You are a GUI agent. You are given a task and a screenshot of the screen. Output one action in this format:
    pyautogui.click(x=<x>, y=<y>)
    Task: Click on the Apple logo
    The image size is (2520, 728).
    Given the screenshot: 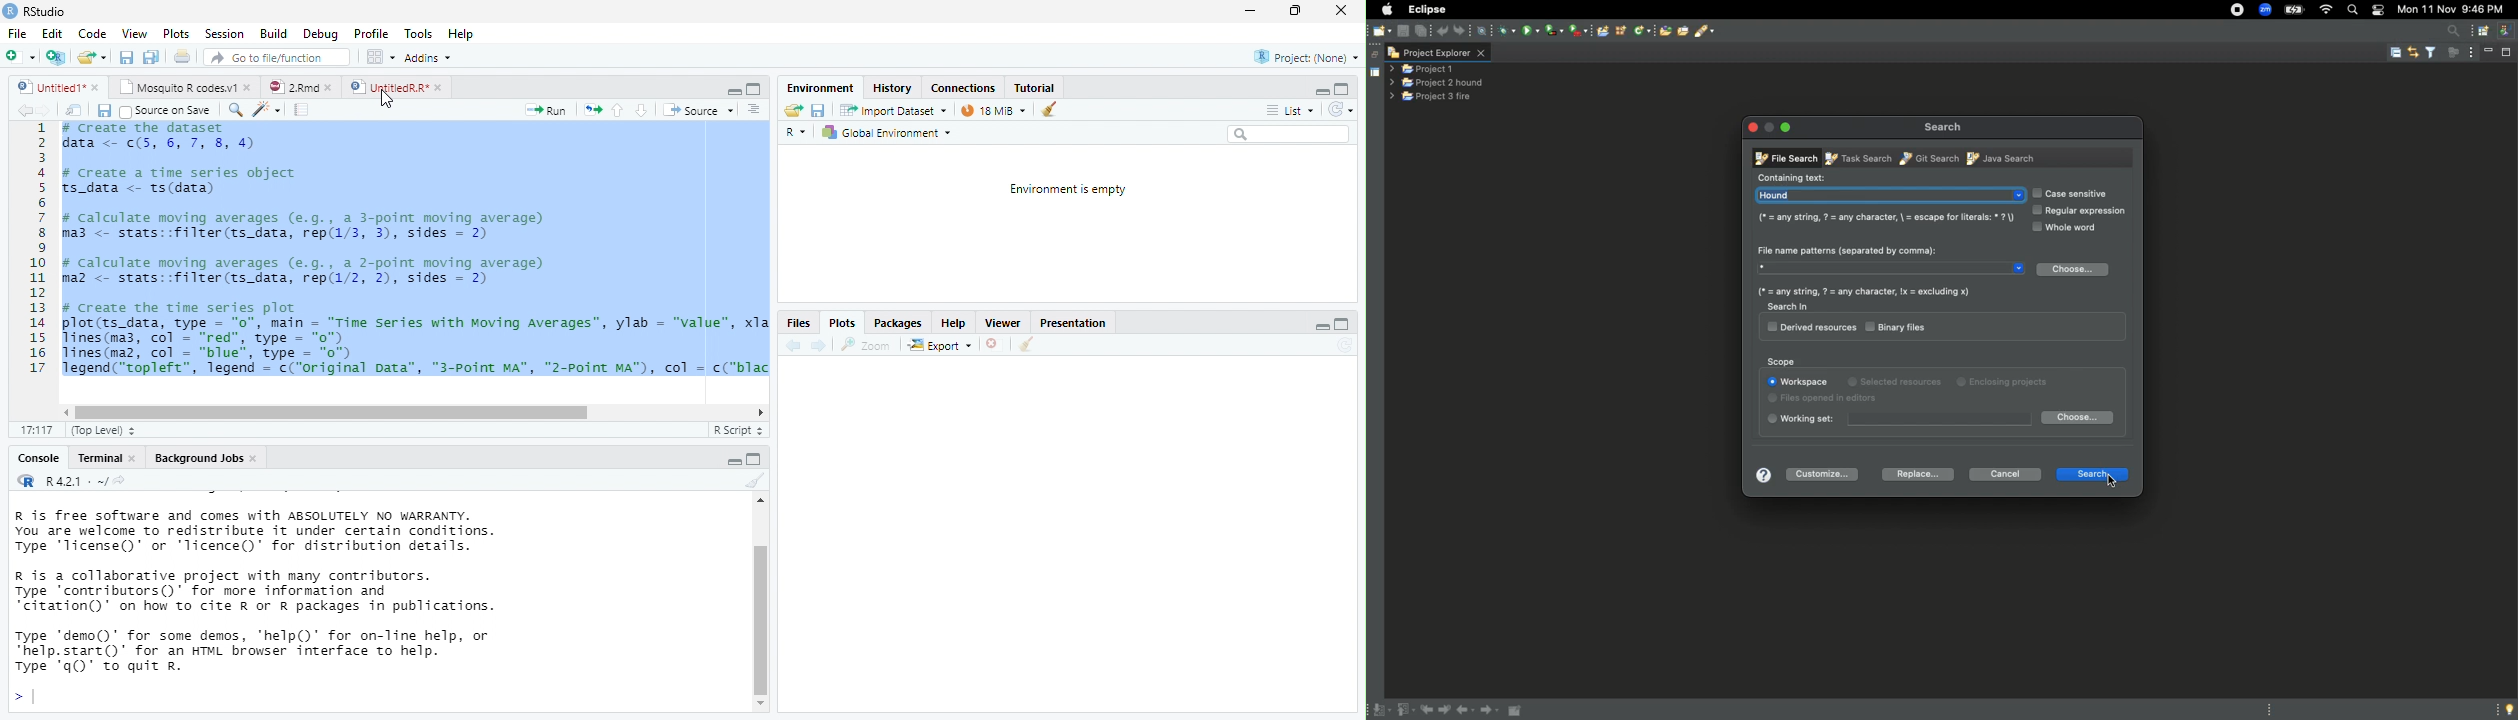 What is the action you would take?
    pyautogui.click(x=1388, y=9)
    